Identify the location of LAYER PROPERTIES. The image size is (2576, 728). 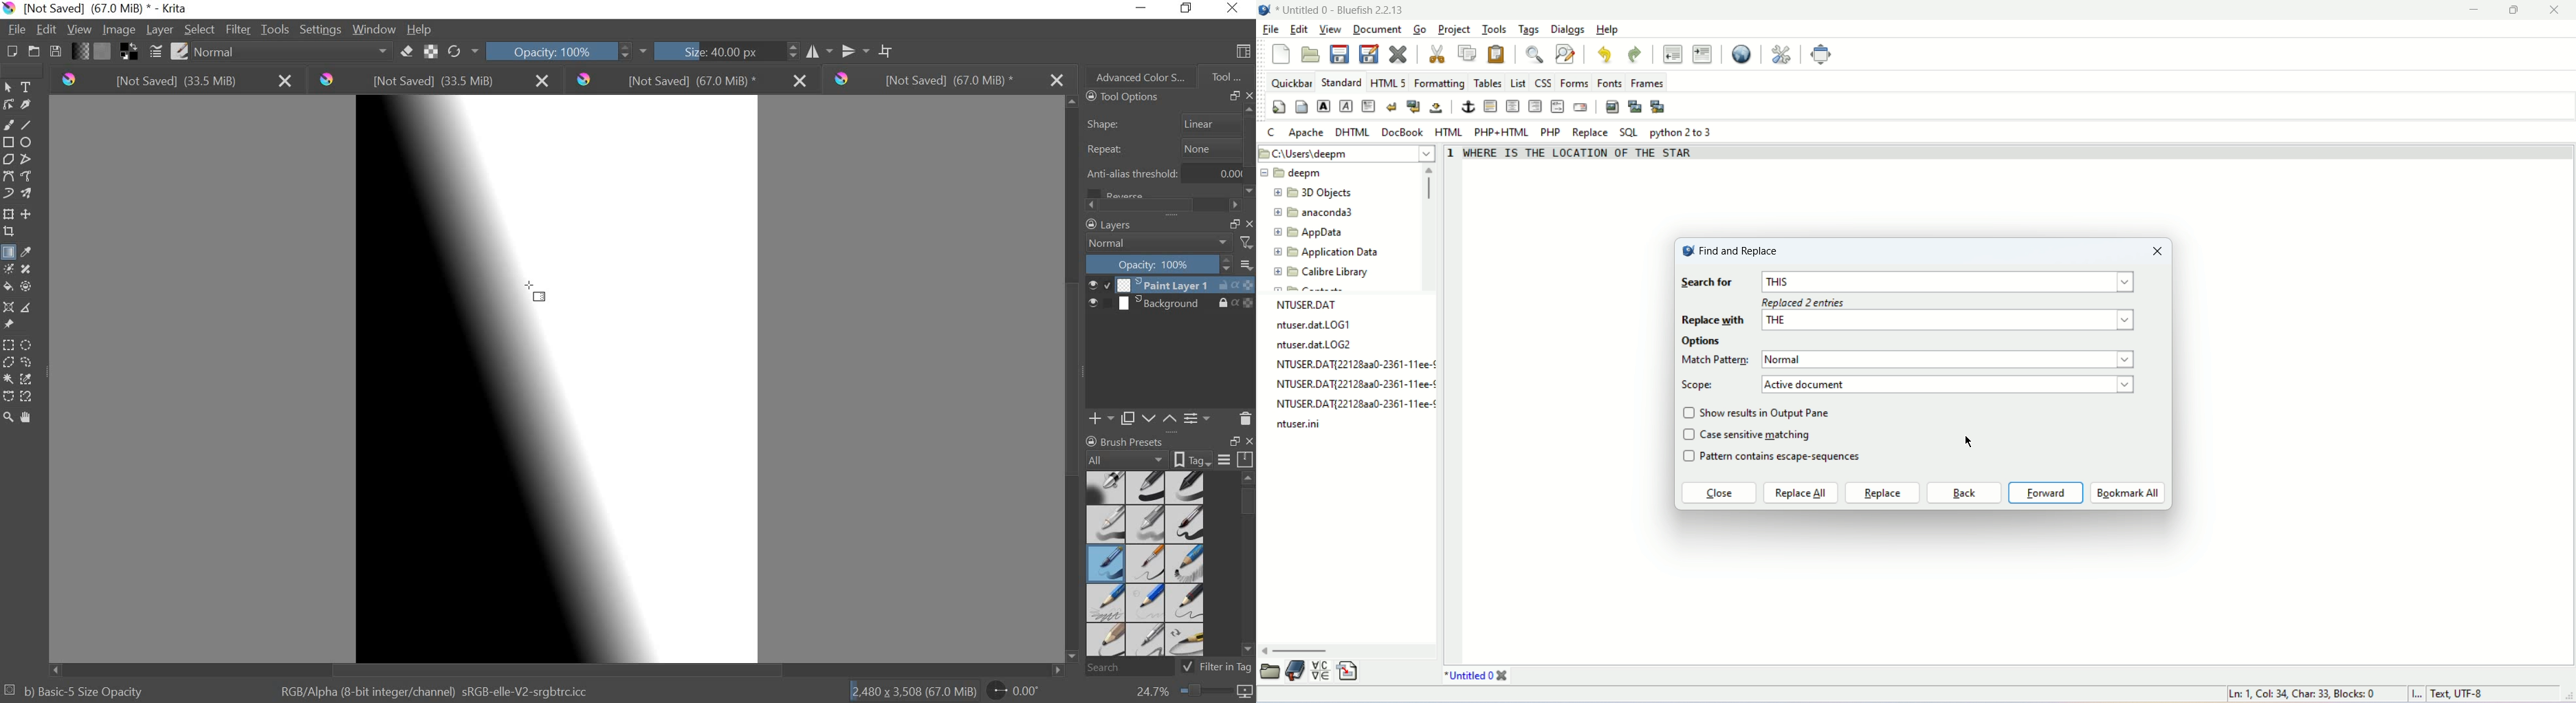
(1197, 418).